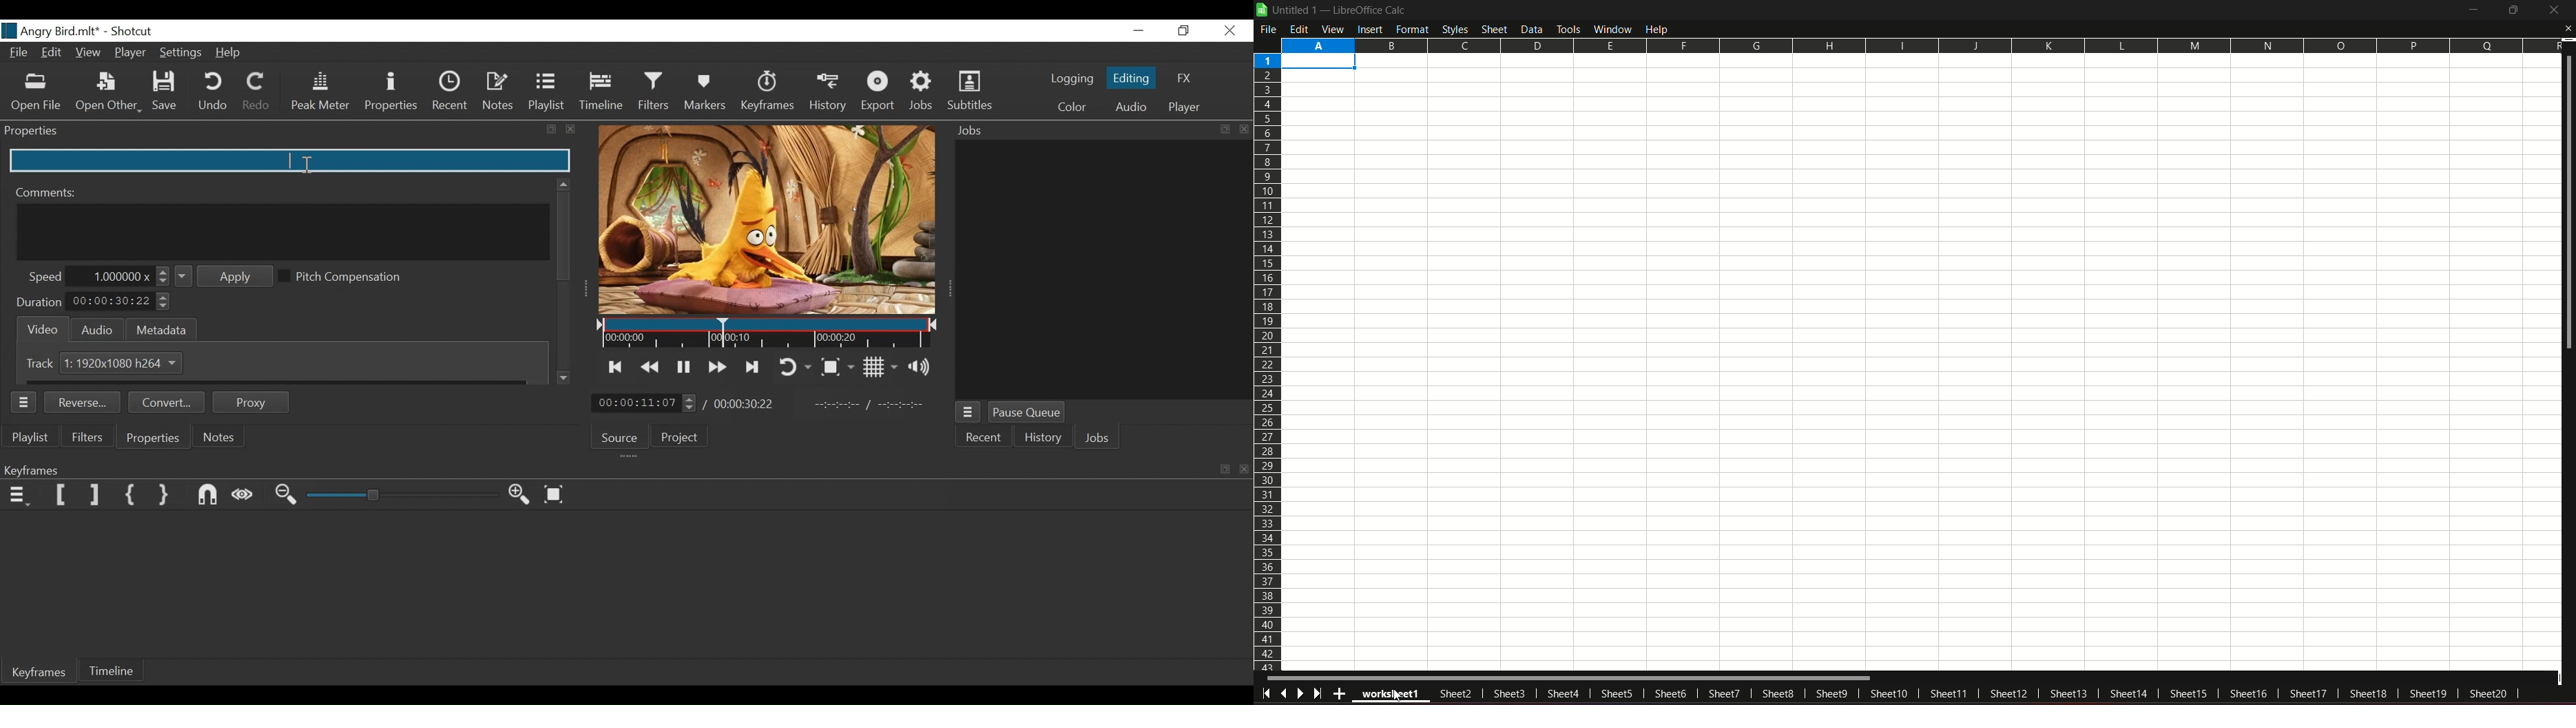 The width and height of the screenshot is (2576, 728). Describe the element at coordinates (169, 403) in the screenshot. I see `Convert` at that location.